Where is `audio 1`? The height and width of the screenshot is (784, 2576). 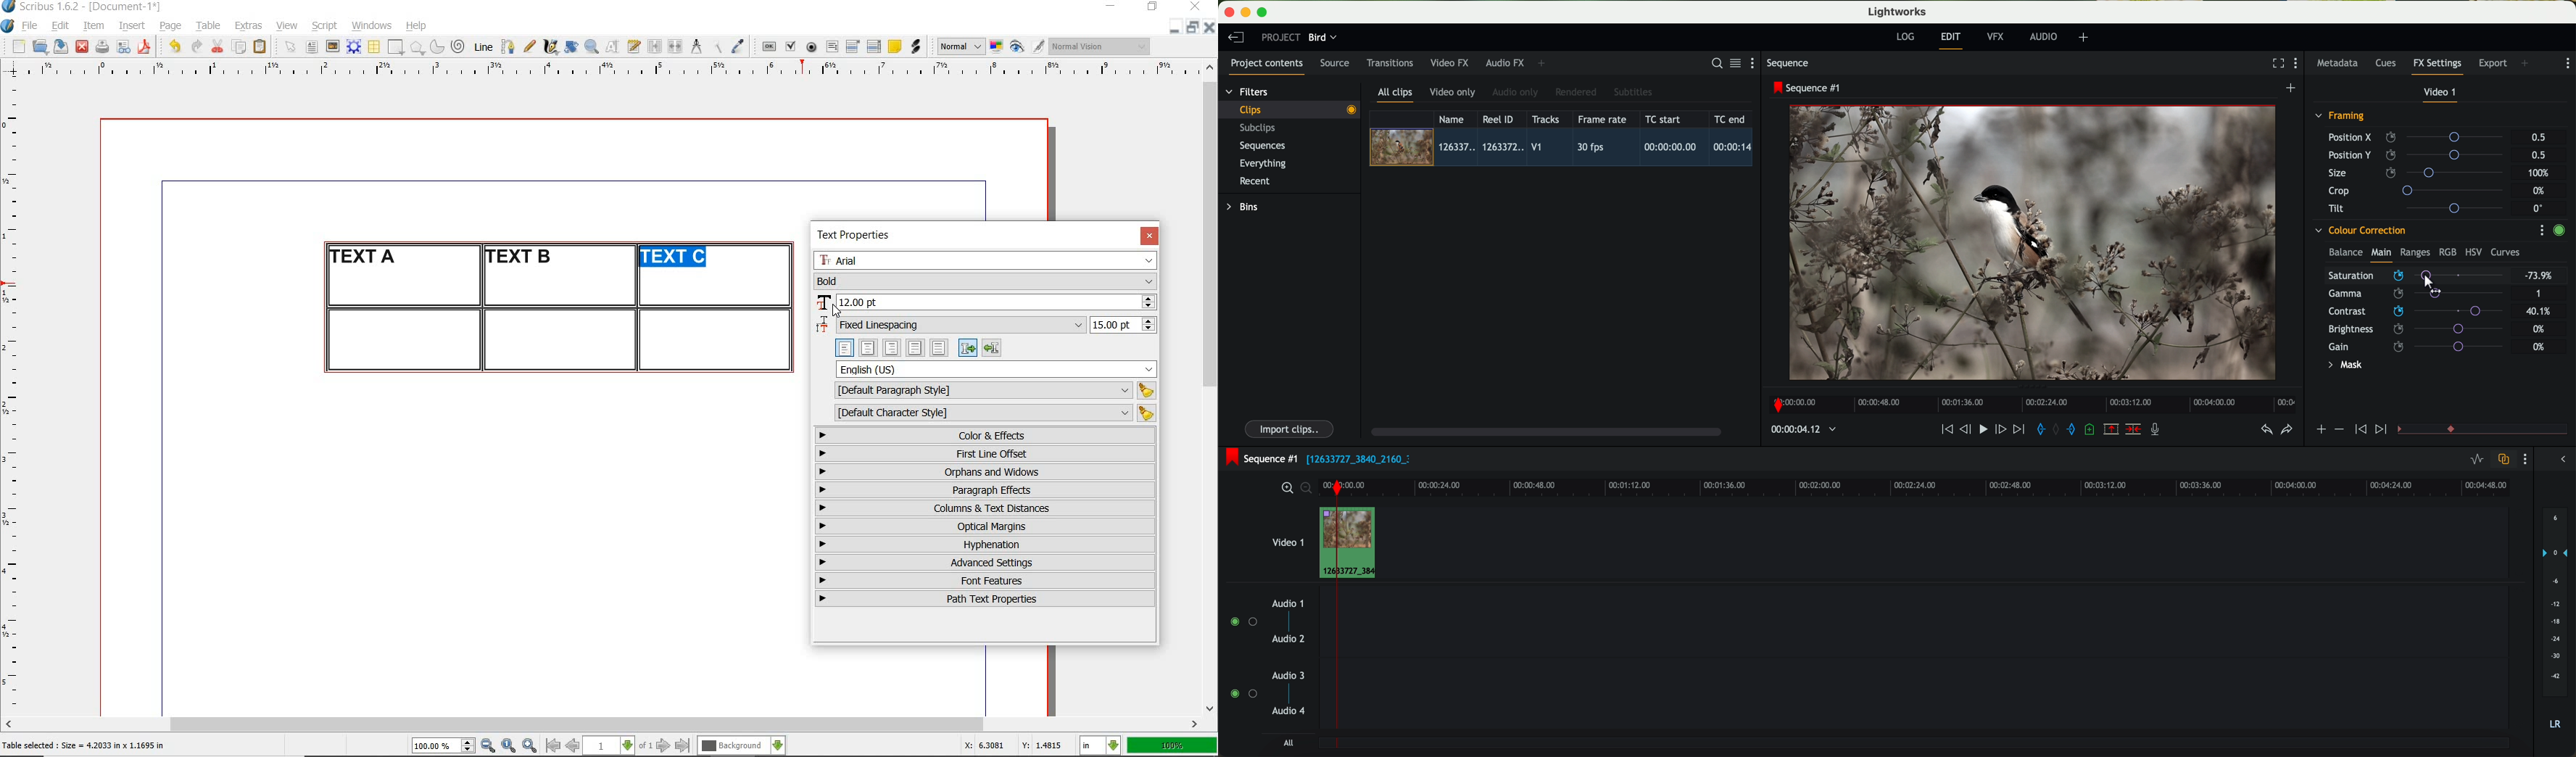
audio 1 is located at coordinates (1288, 603).